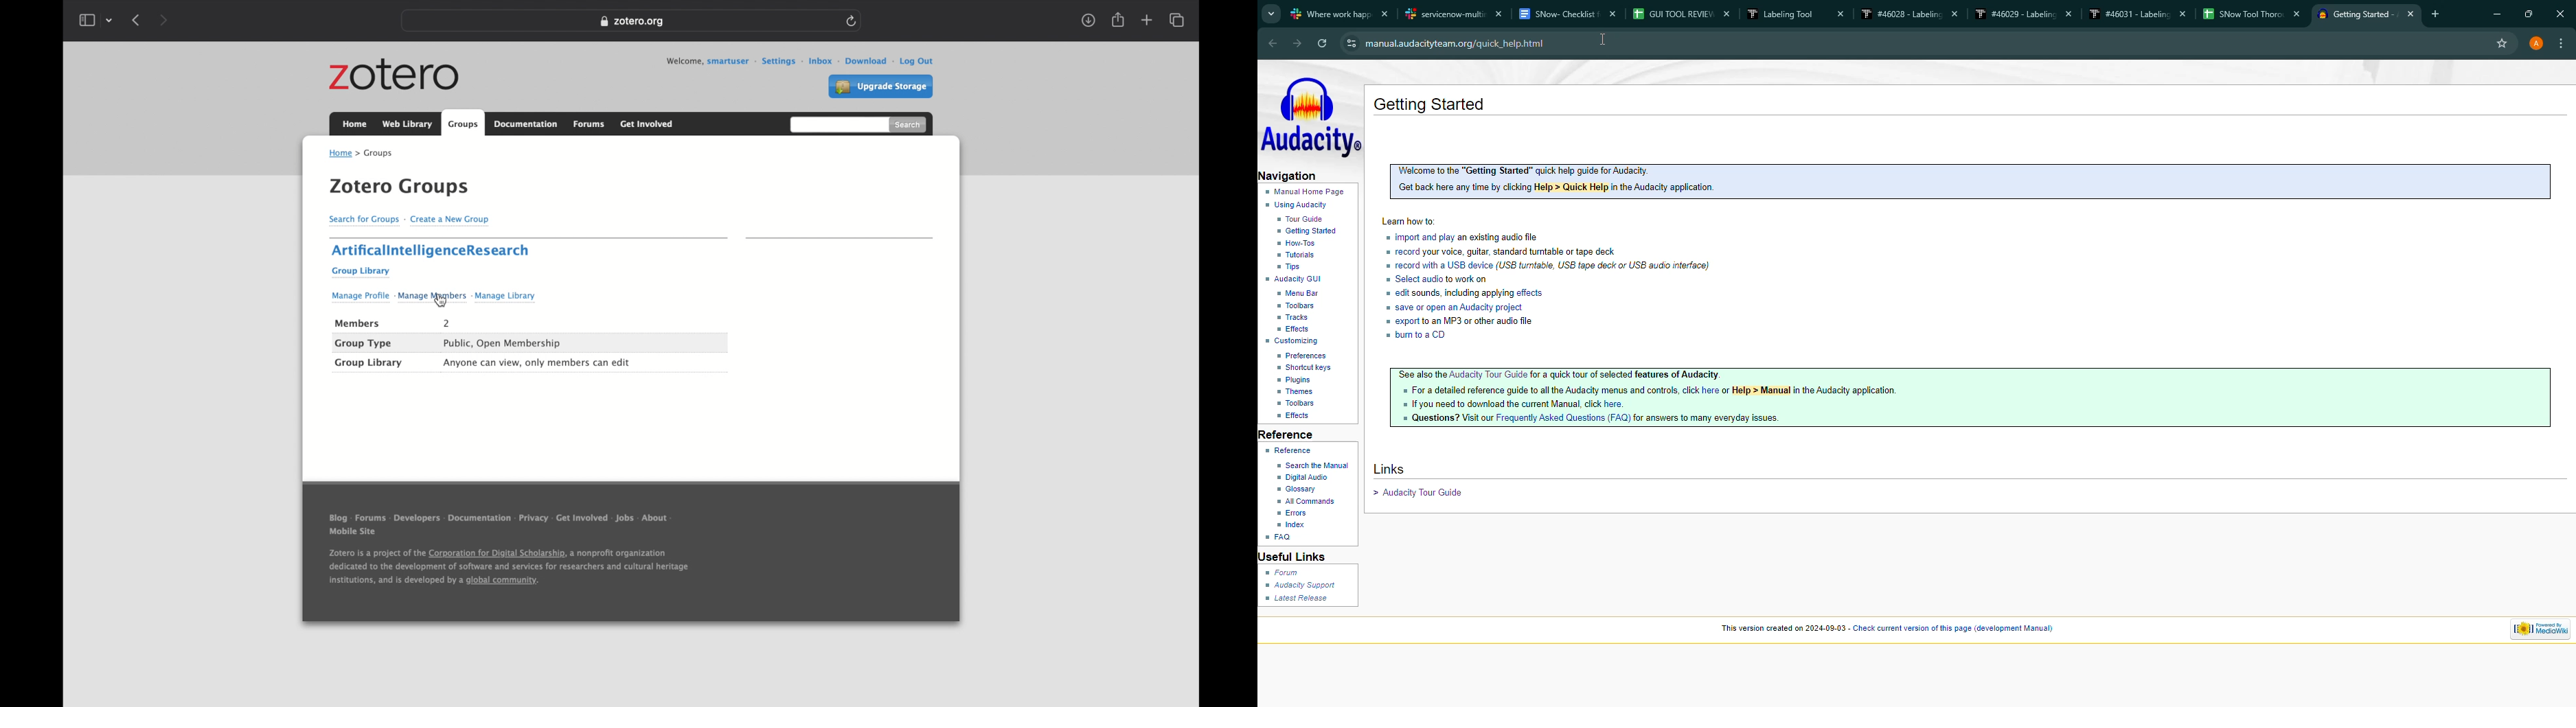  I want to click on members, so click(358, 324).